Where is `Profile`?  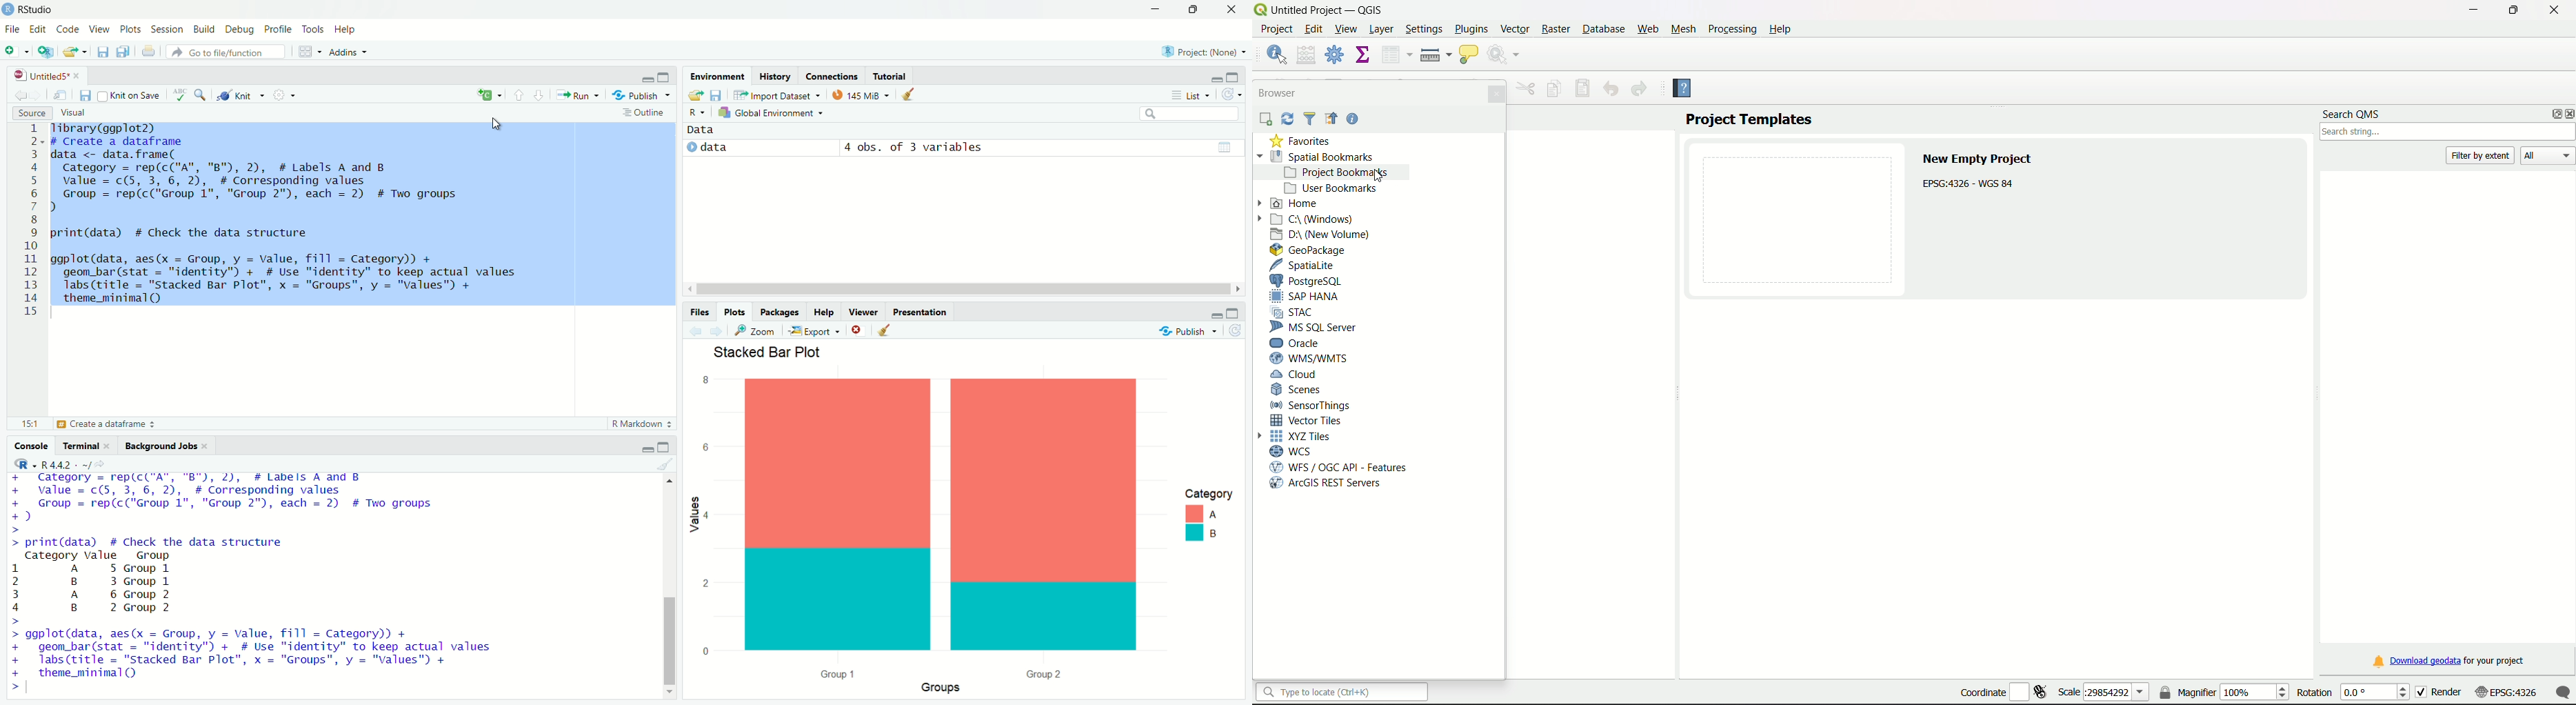 Profile is located at coordinates (279, 28).